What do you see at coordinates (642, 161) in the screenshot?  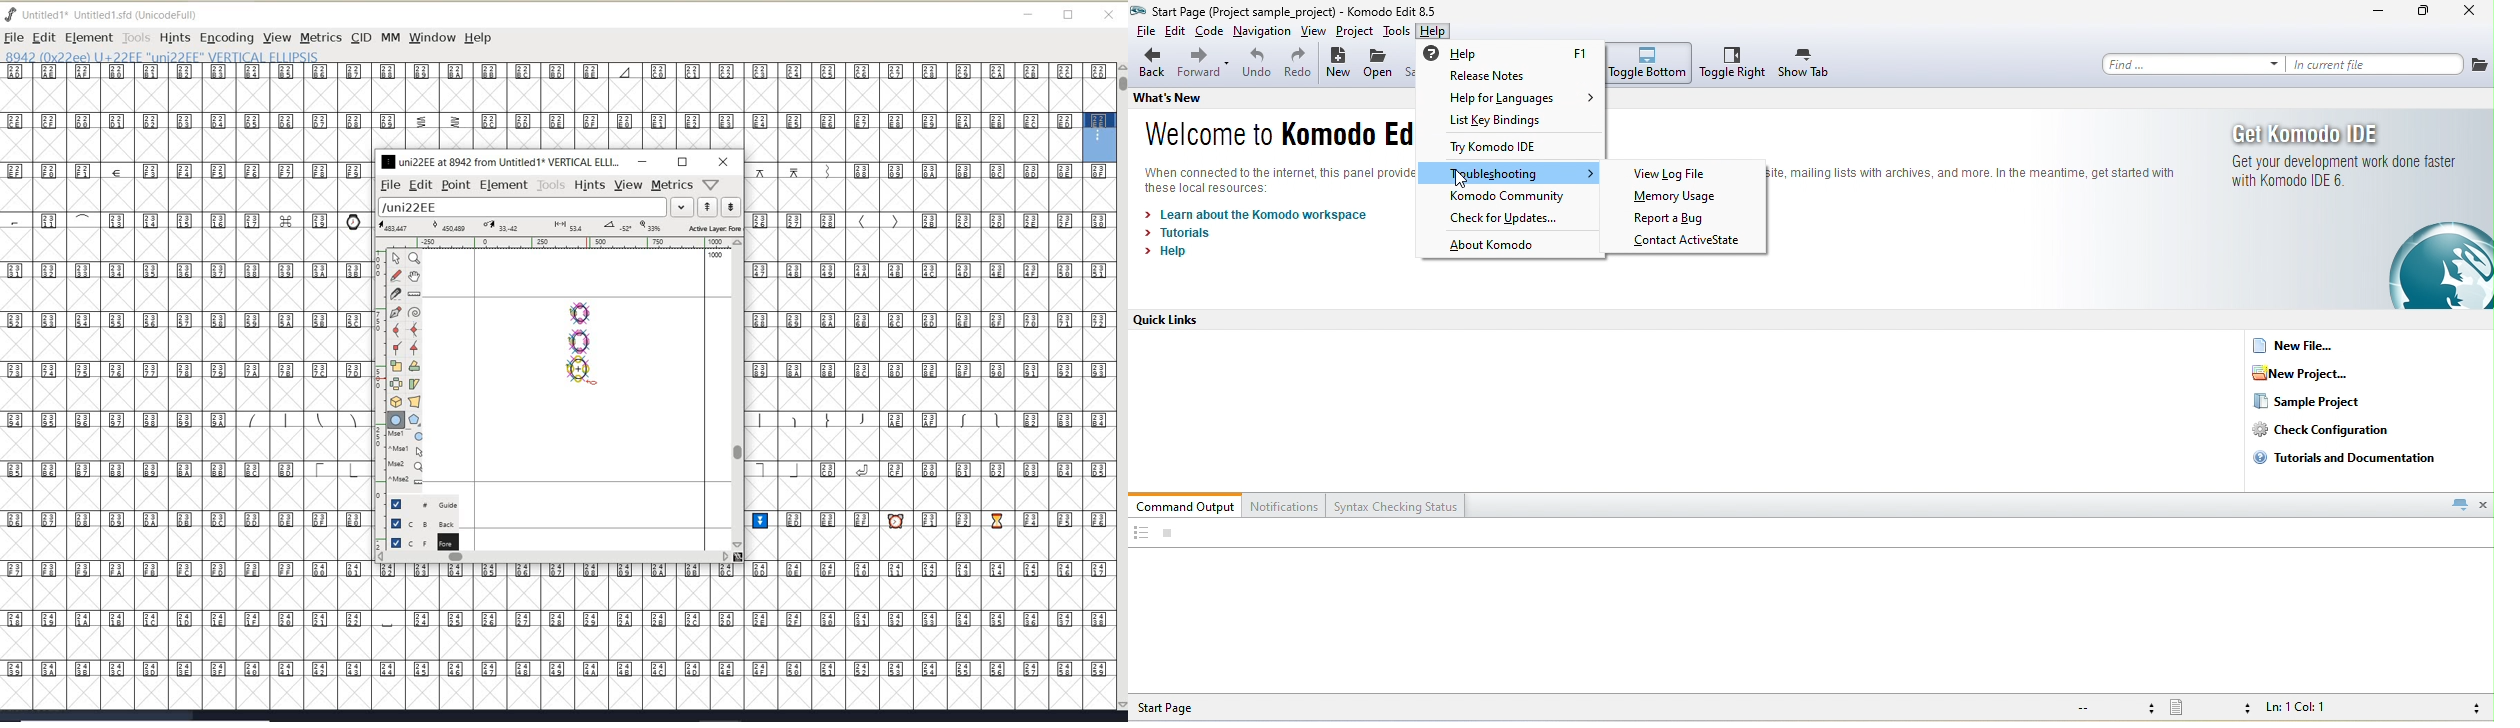 I see `minimize` at bounding box center [642, 161].